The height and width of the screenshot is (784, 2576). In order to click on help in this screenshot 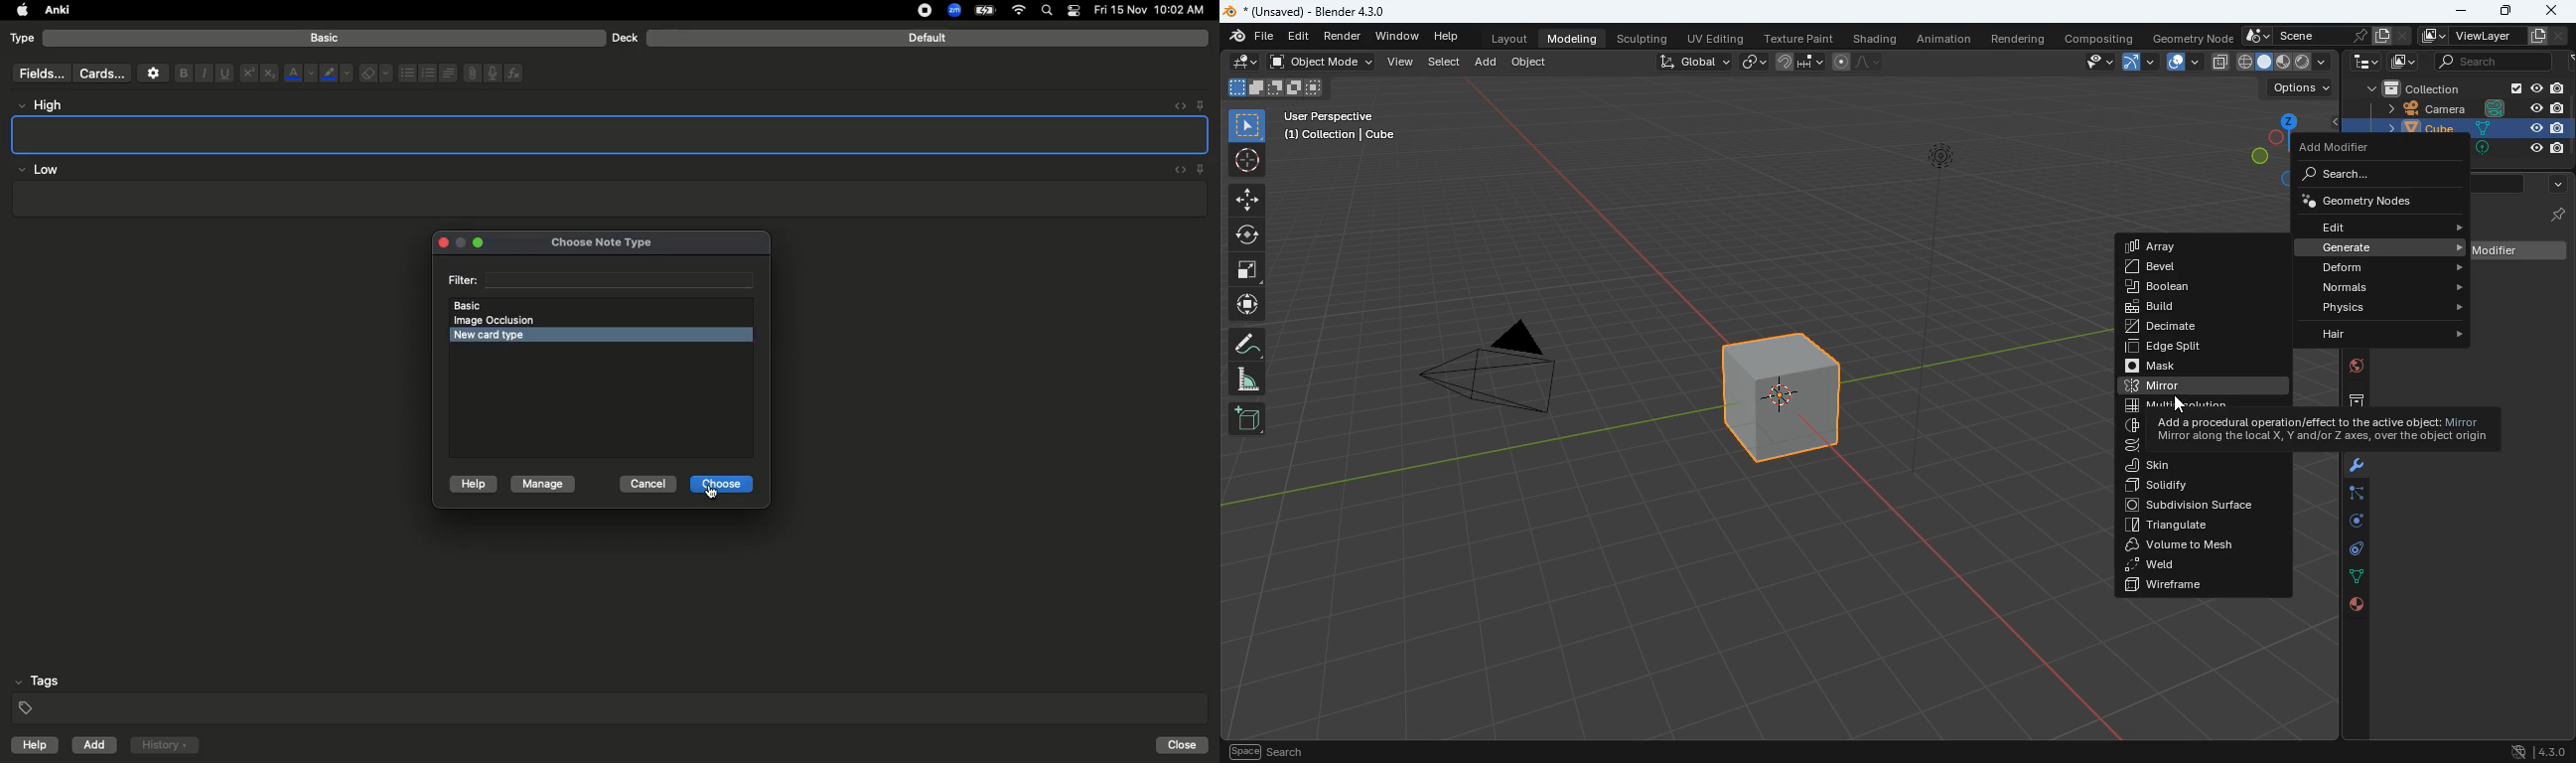, I will do `click(31, 747)`.